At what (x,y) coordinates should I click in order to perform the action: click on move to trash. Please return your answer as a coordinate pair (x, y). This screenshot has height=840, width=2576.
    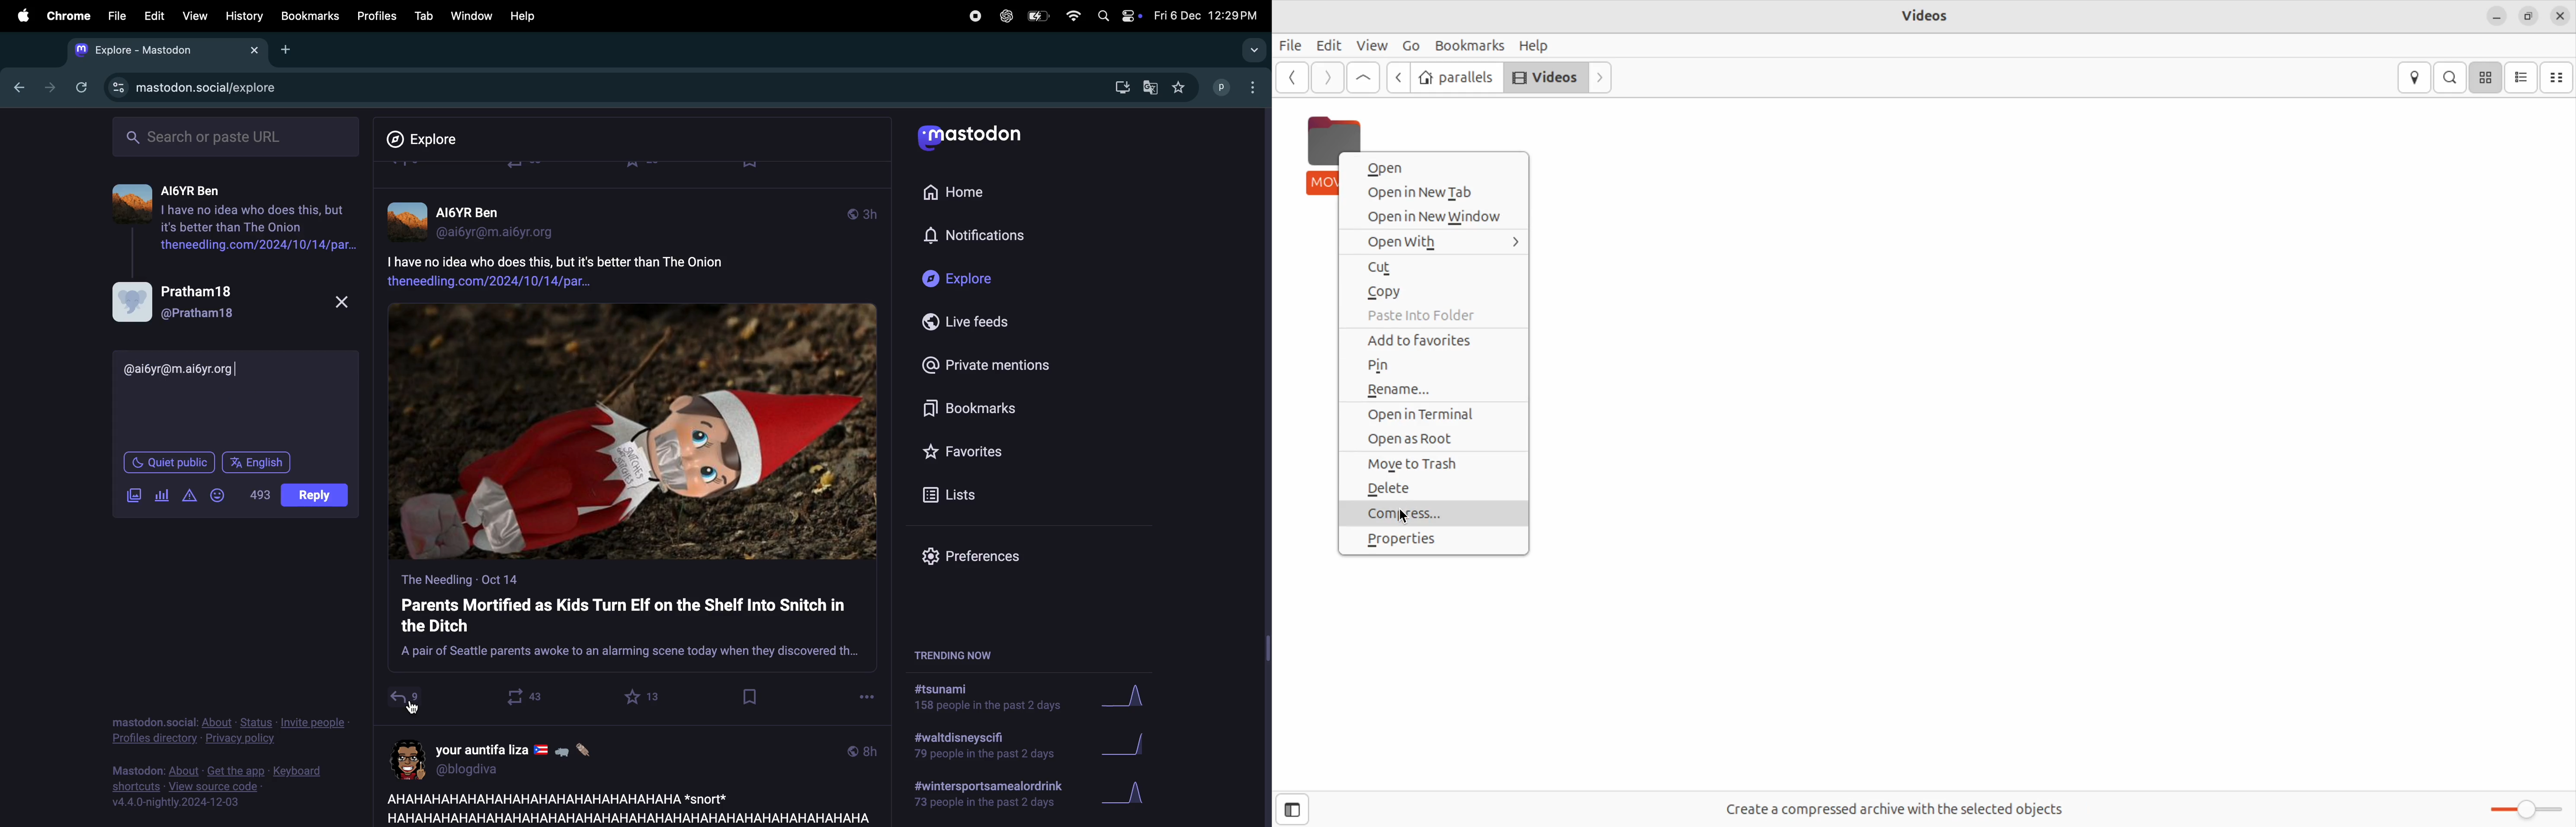
    Looking at the image, I should click on (1437, 464).